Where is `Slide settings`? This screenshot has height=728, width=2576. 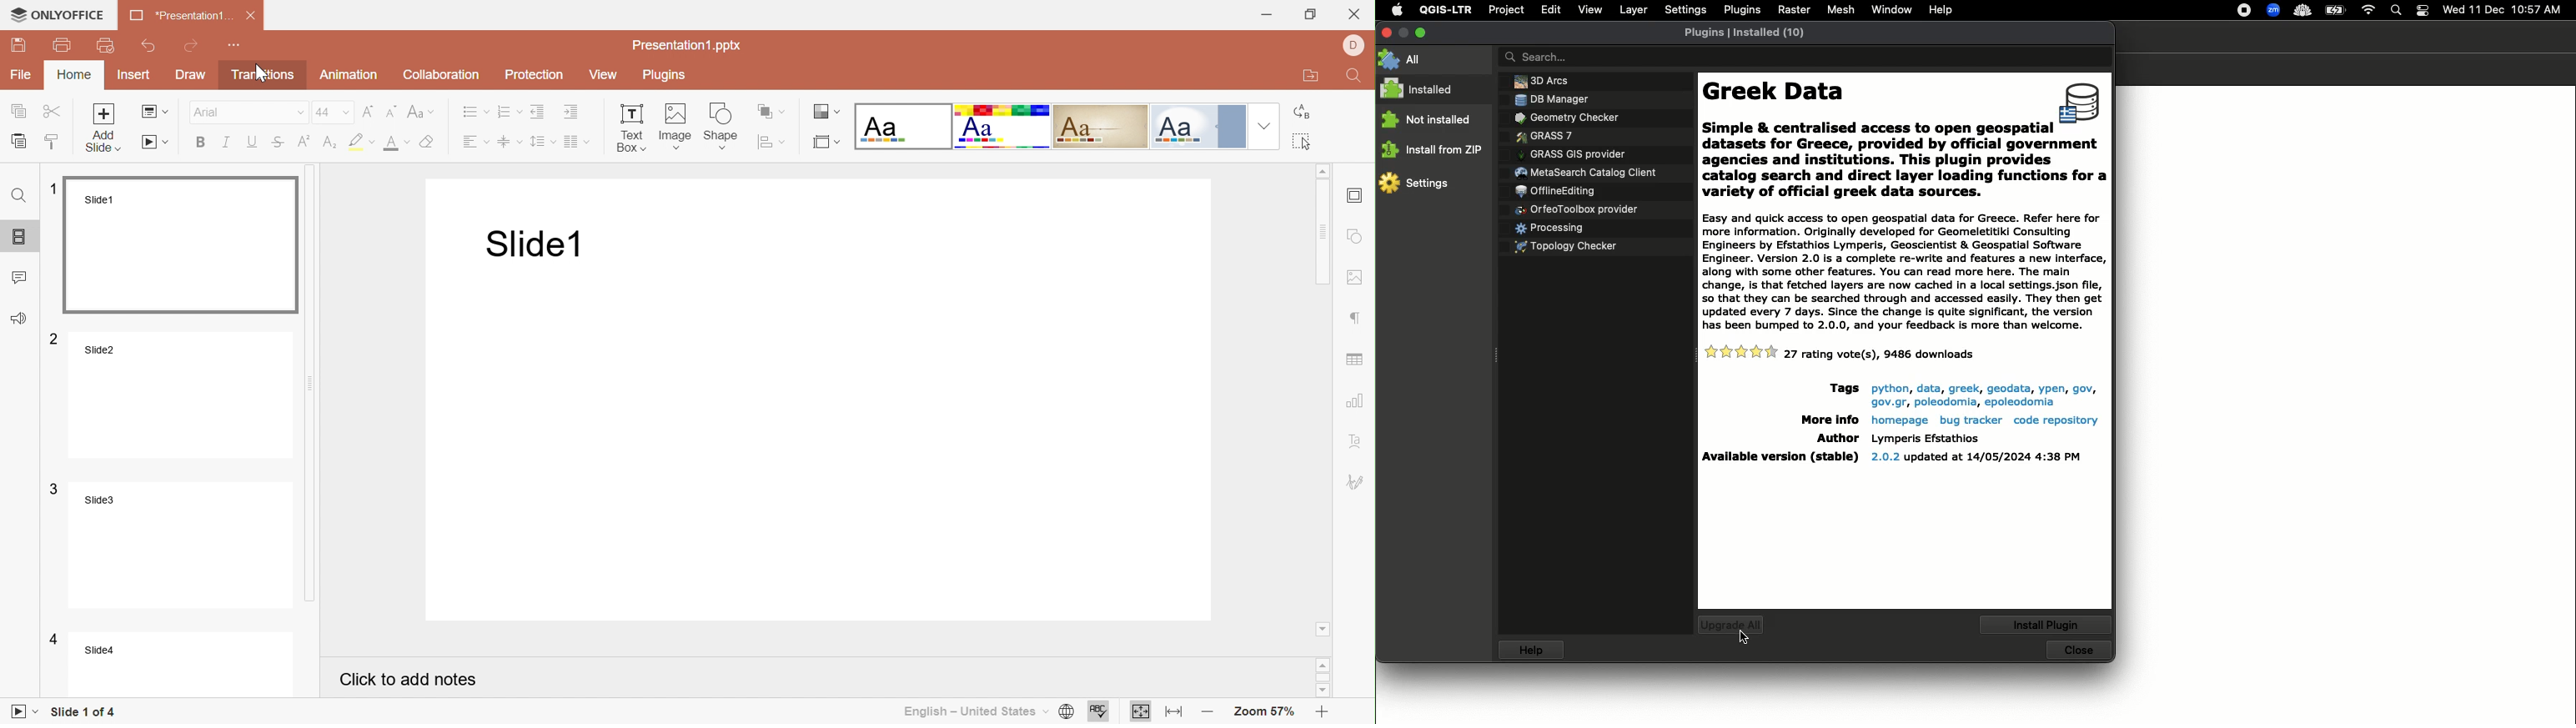 Slide settings is located at coordinates (1355, 195).